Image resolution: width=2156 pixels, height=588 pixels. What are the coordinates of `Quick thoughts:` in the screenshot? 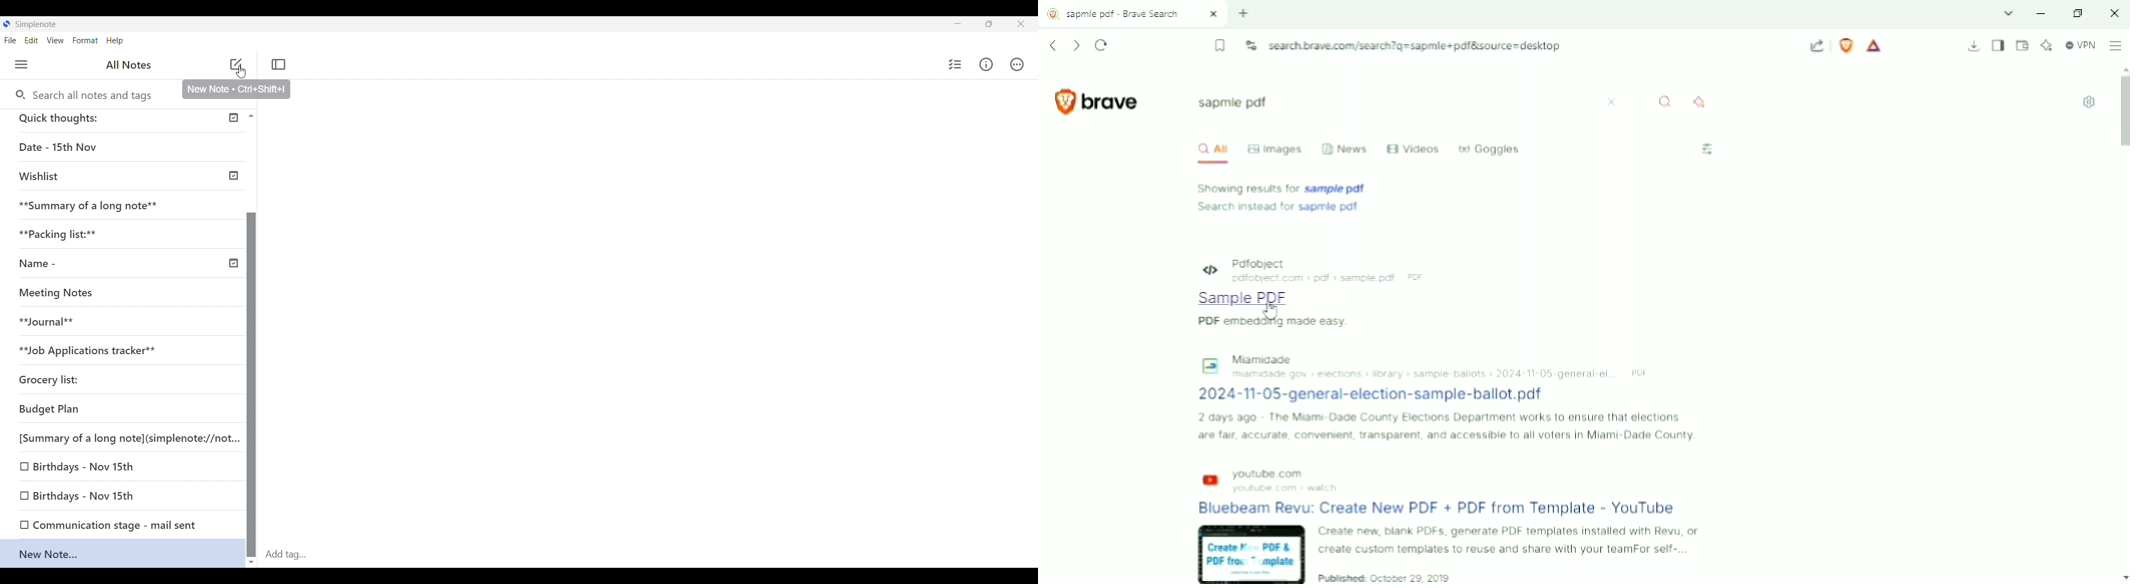 It's located at (126, 118).